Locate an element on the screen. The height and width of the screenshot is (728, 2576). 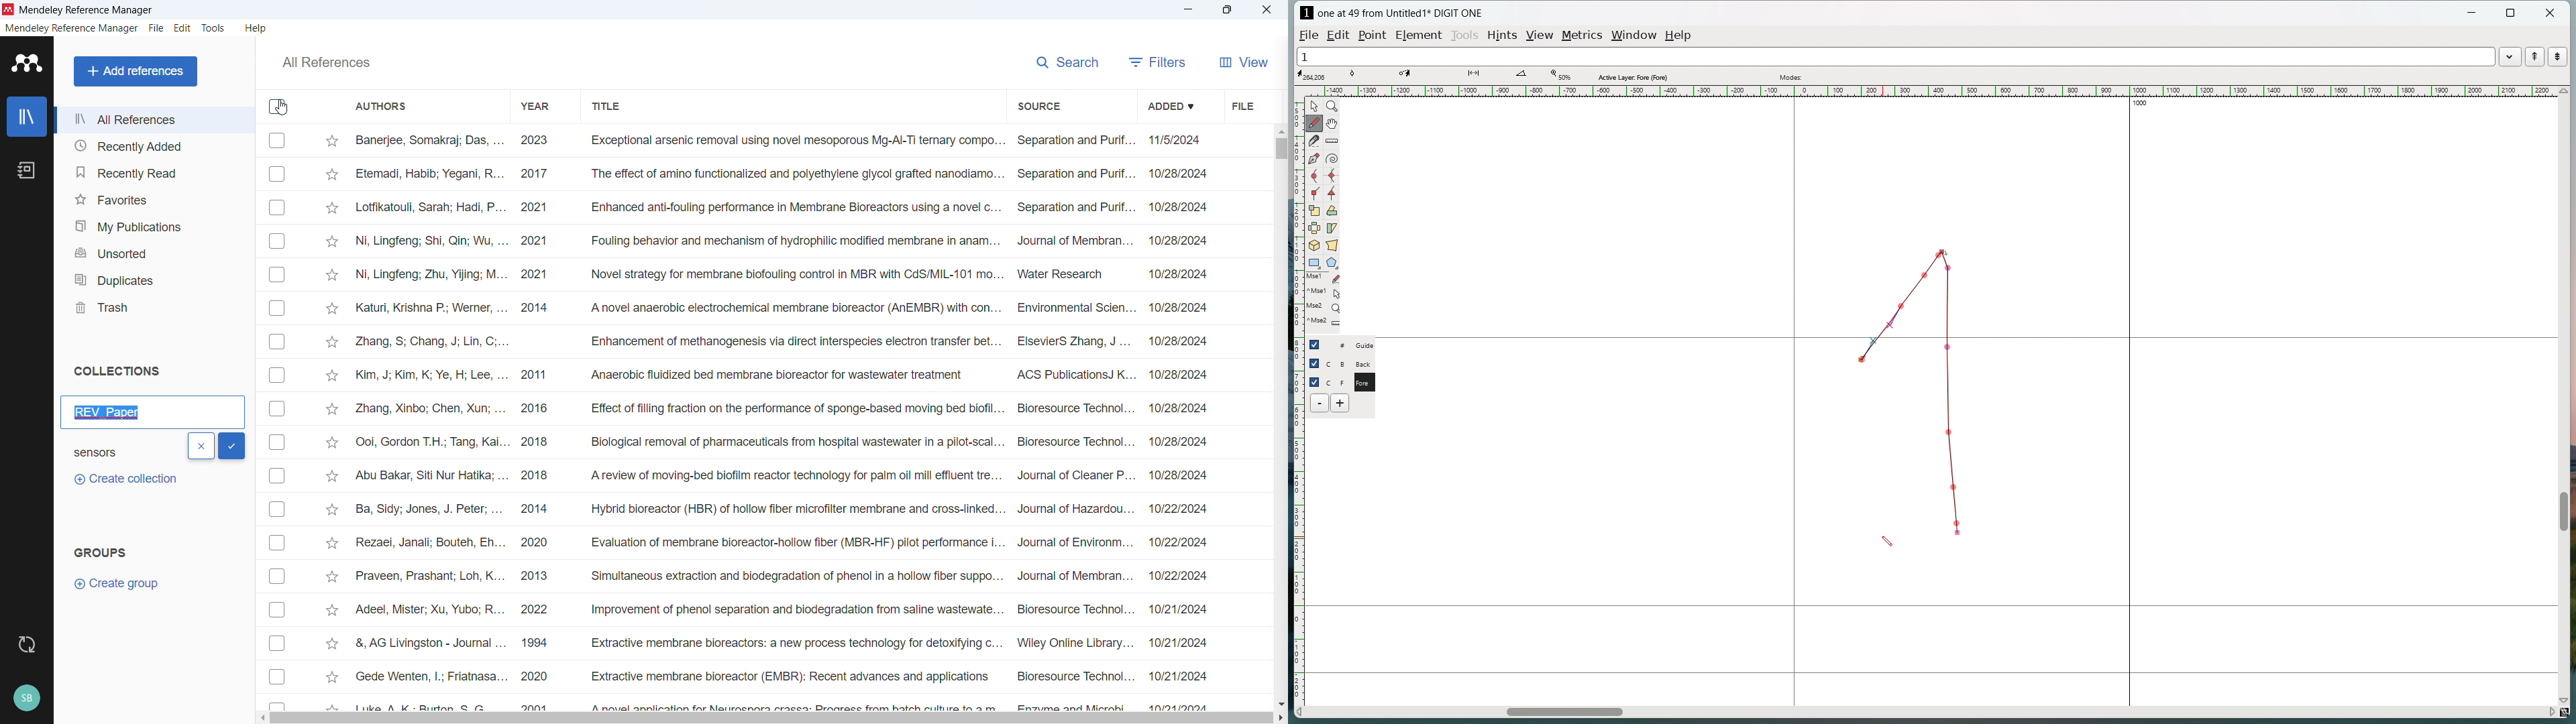
Select respective publication is located at coordinates (277, 408).